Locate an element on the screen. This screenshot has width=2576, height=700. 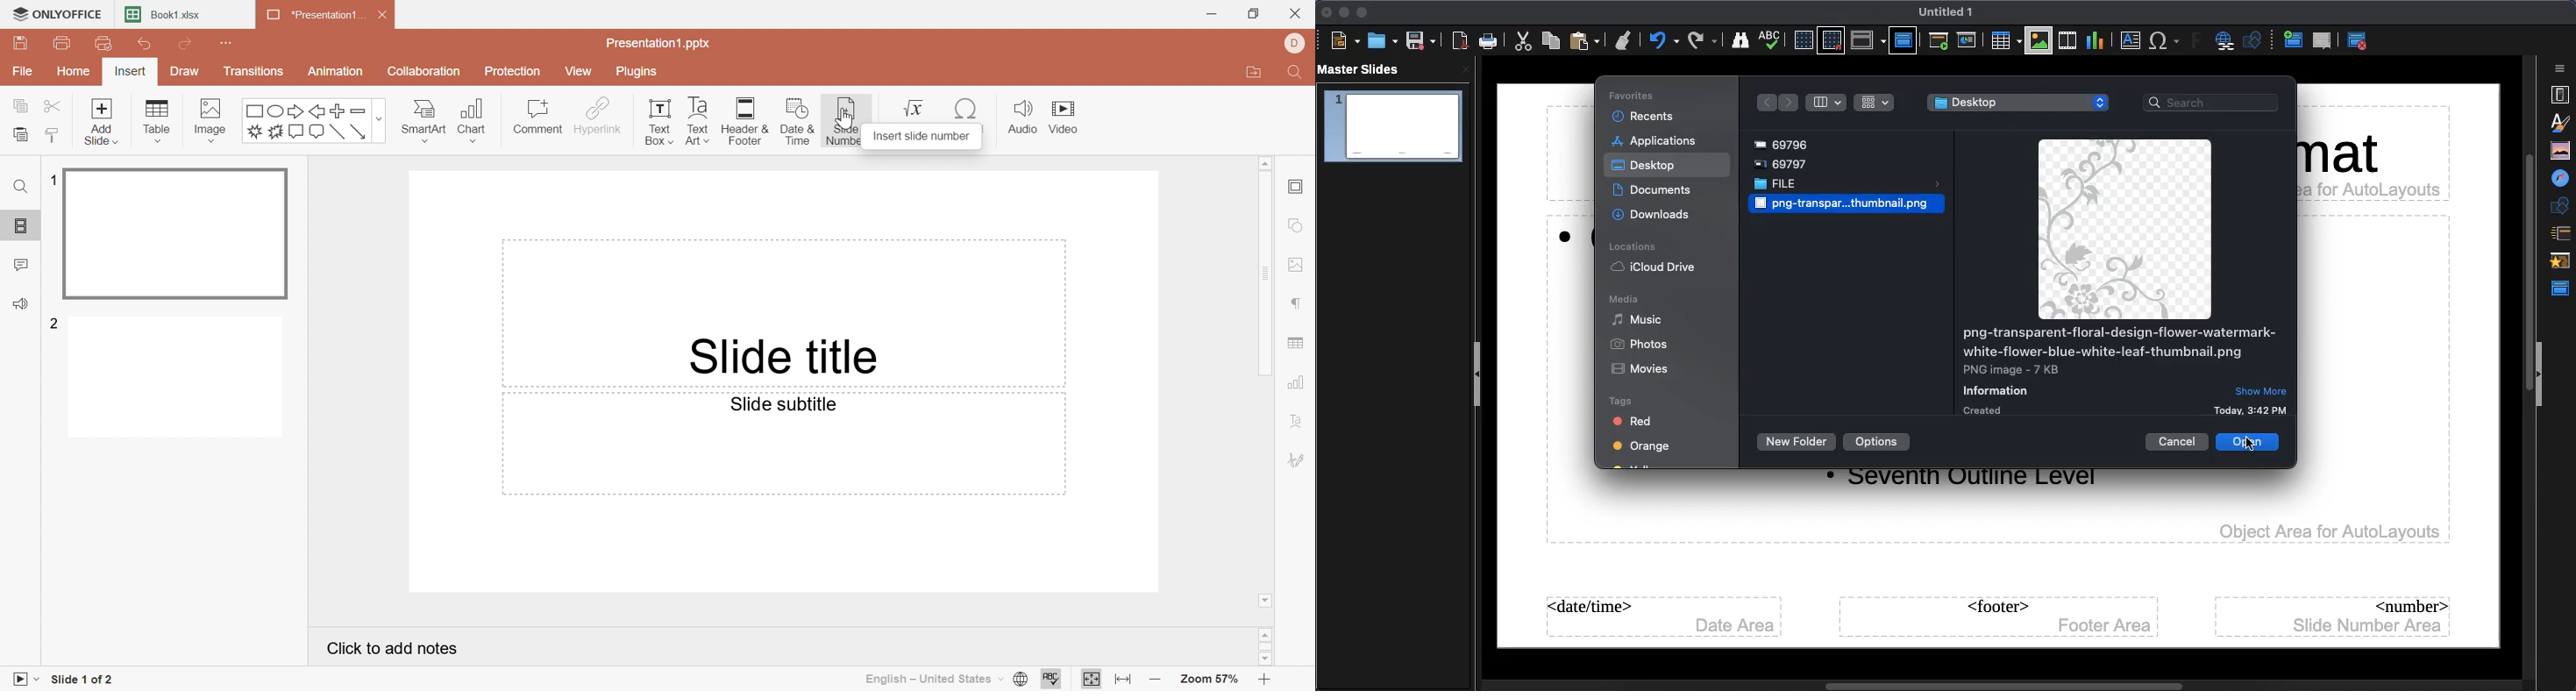
Restore down is located at coordinates (1256, 13).